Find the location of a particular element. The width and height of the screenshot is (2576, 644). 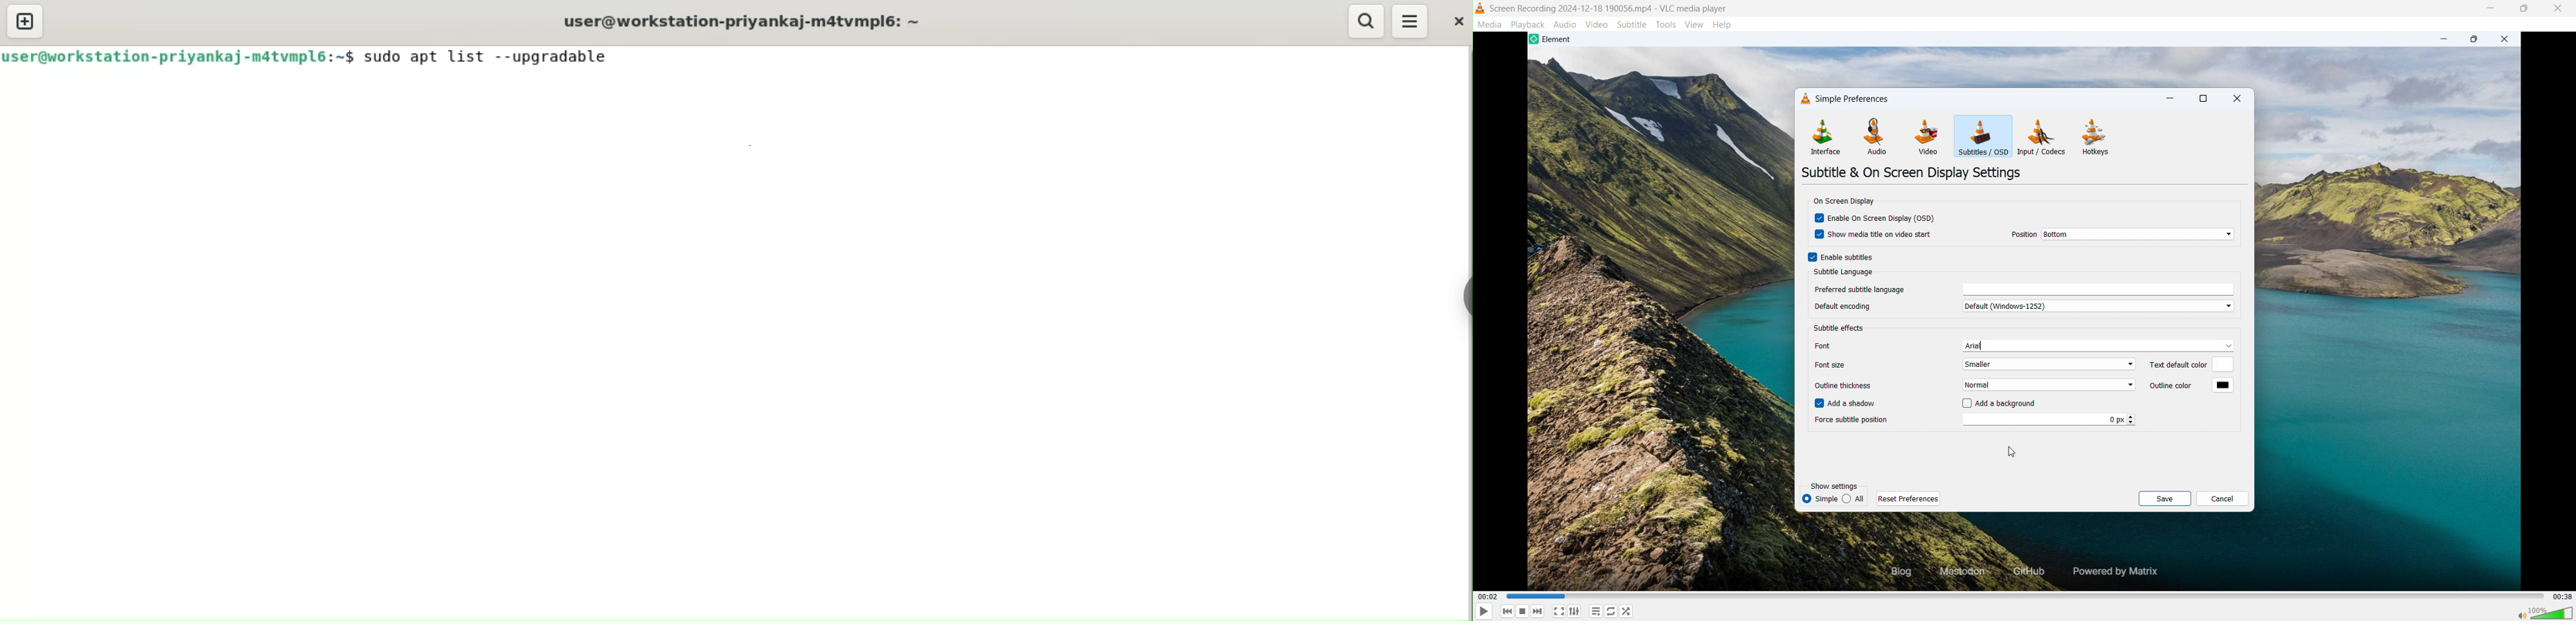

new tab is located at coordinates (25, 21).